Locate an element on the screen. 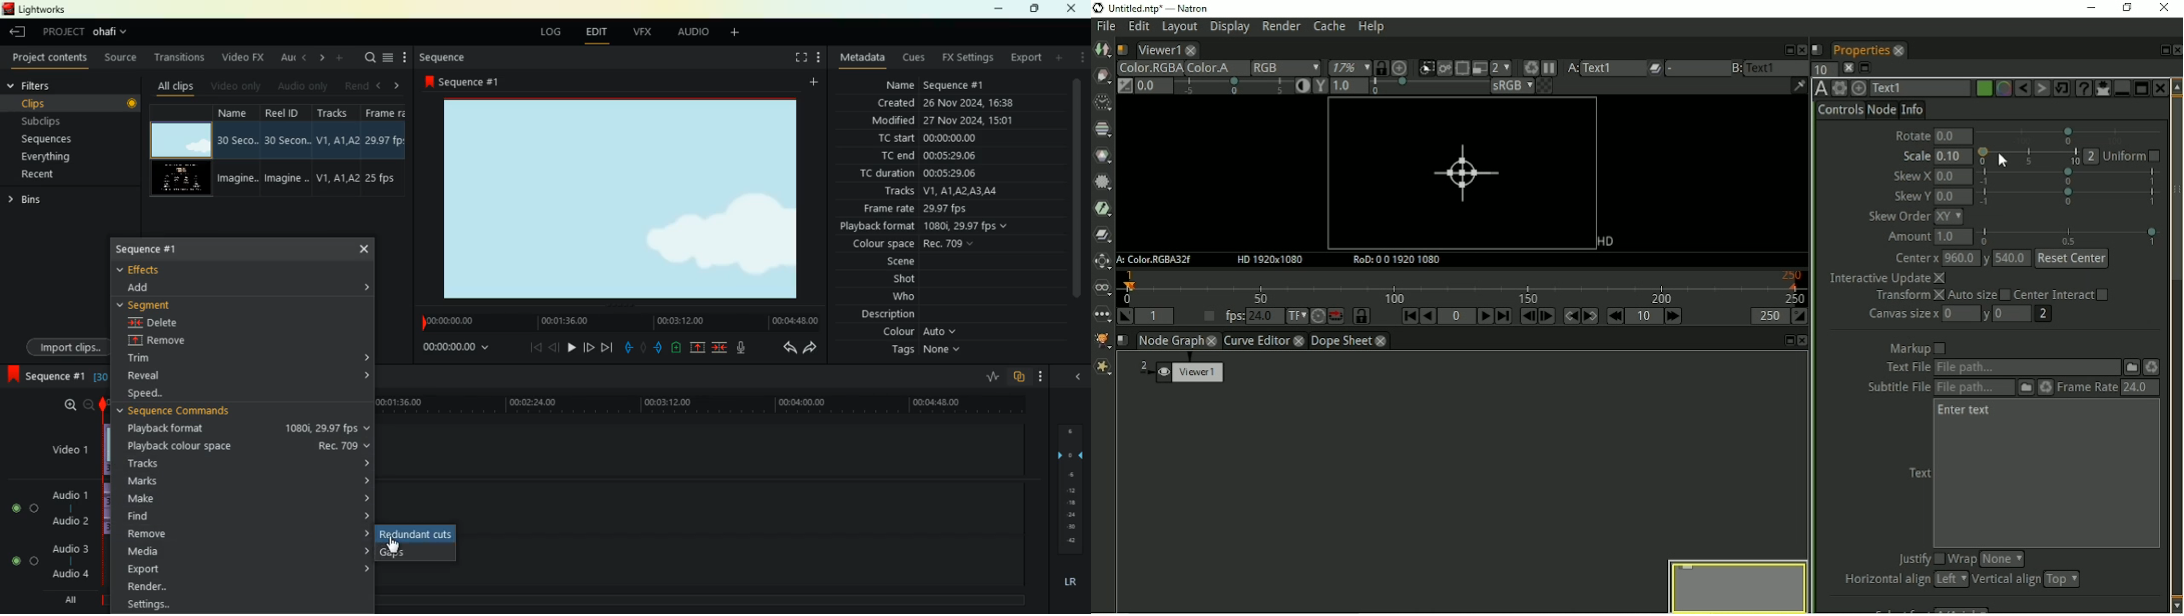 The image size is (2184, 616). mic is located at coordinates (740, 348).